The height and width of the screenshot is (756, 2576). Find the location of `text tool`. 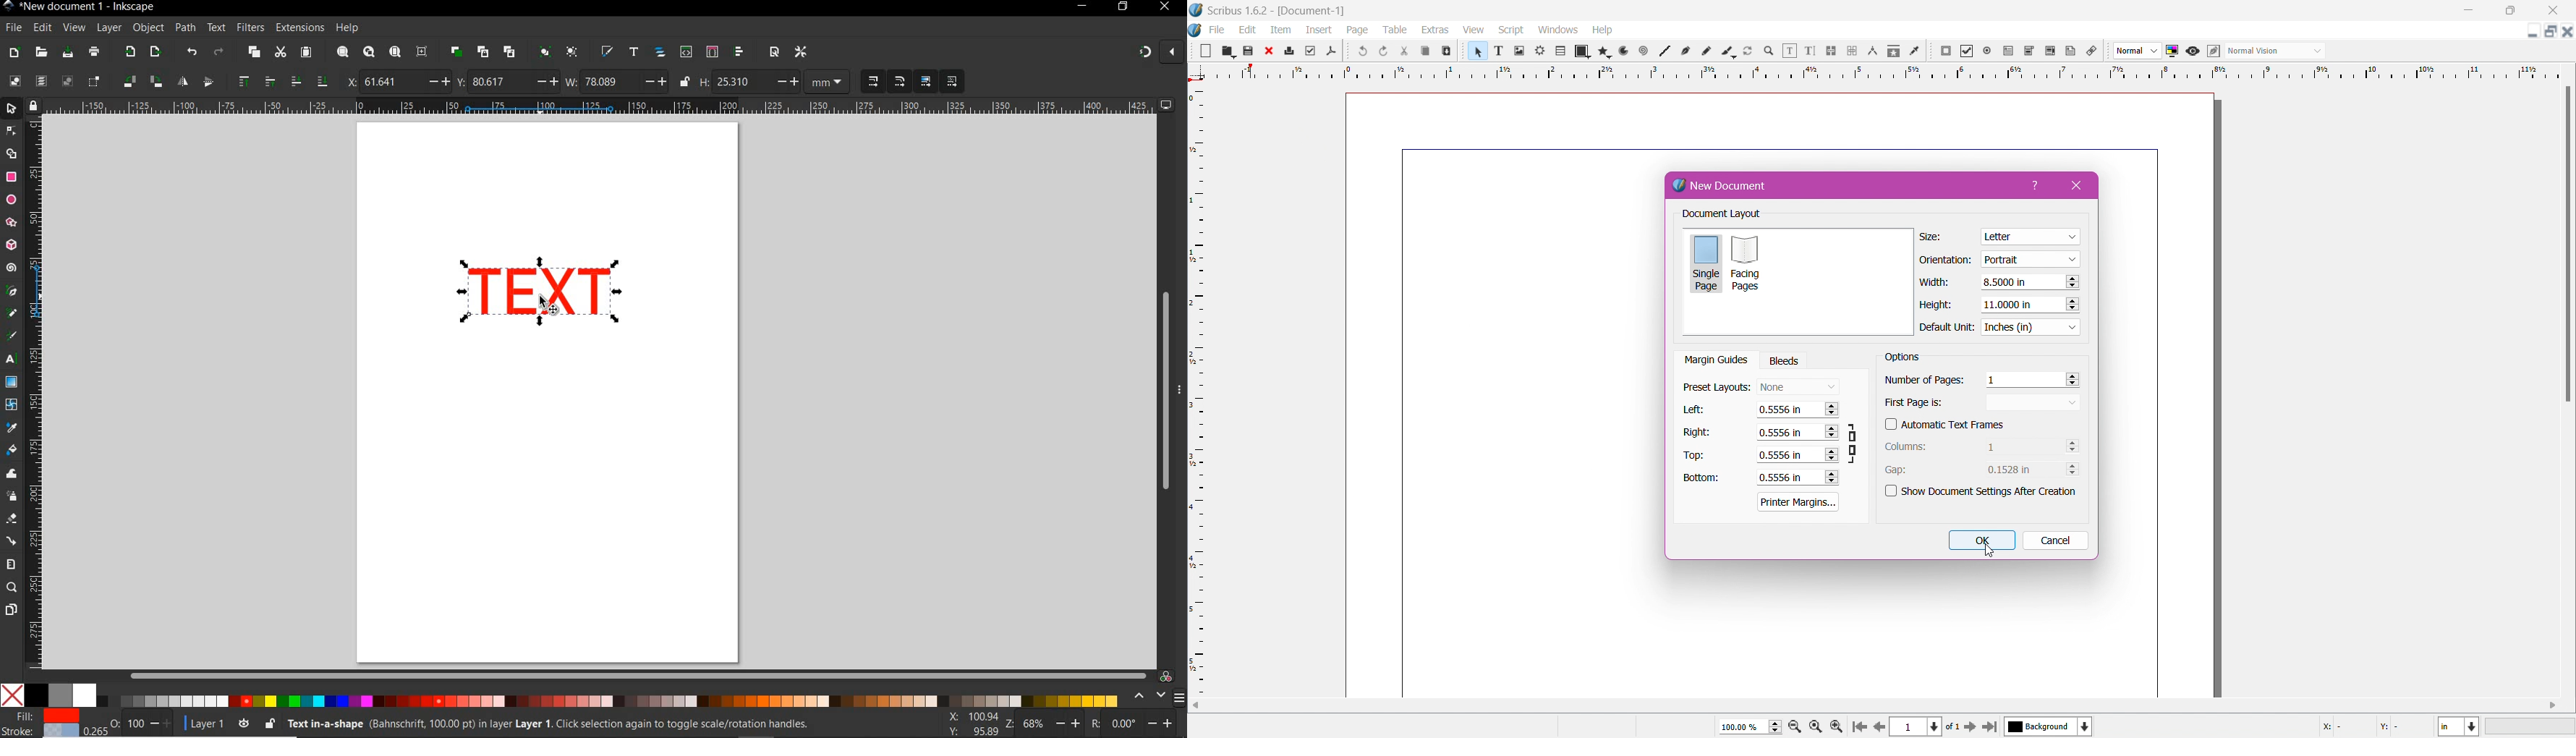

text tool is located at coordinates (13, 361).